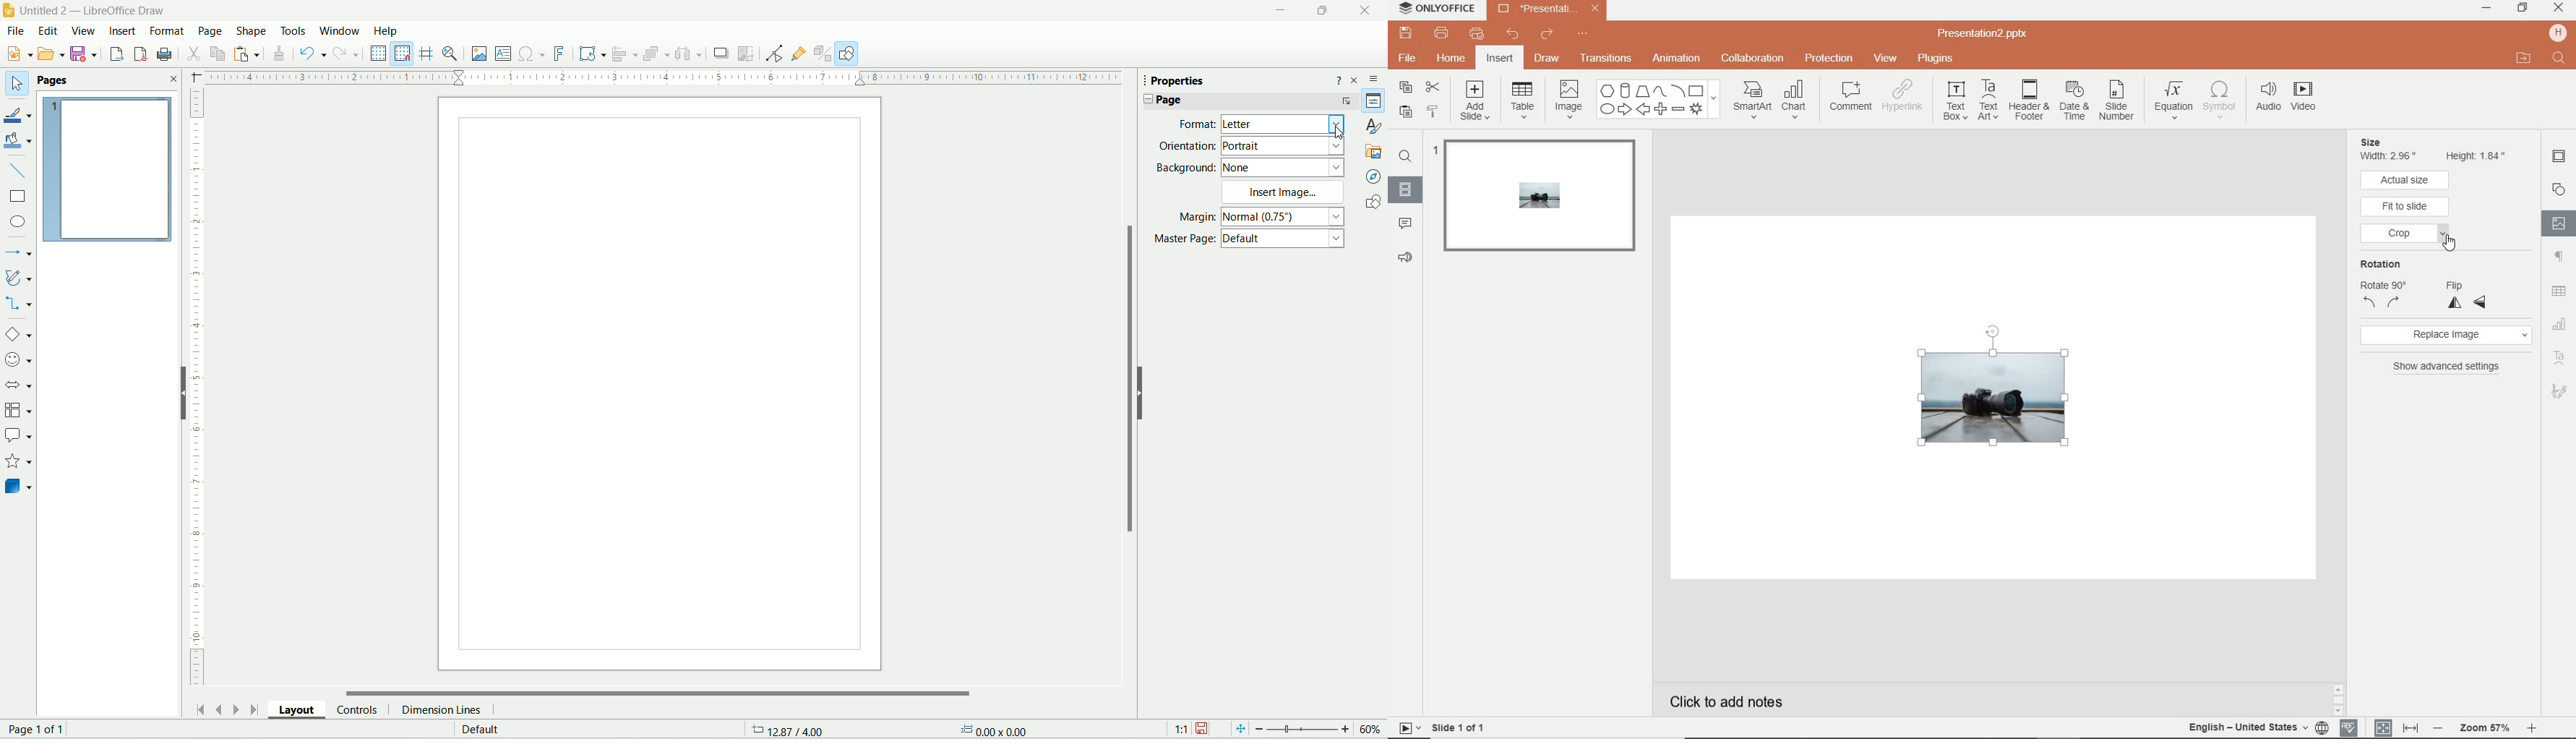 This screenshot has width=2576, height=756. What do you see at coordinates (1251, 145) in the screenshot?
I see `orientation` at bounding box center [1251, 145].